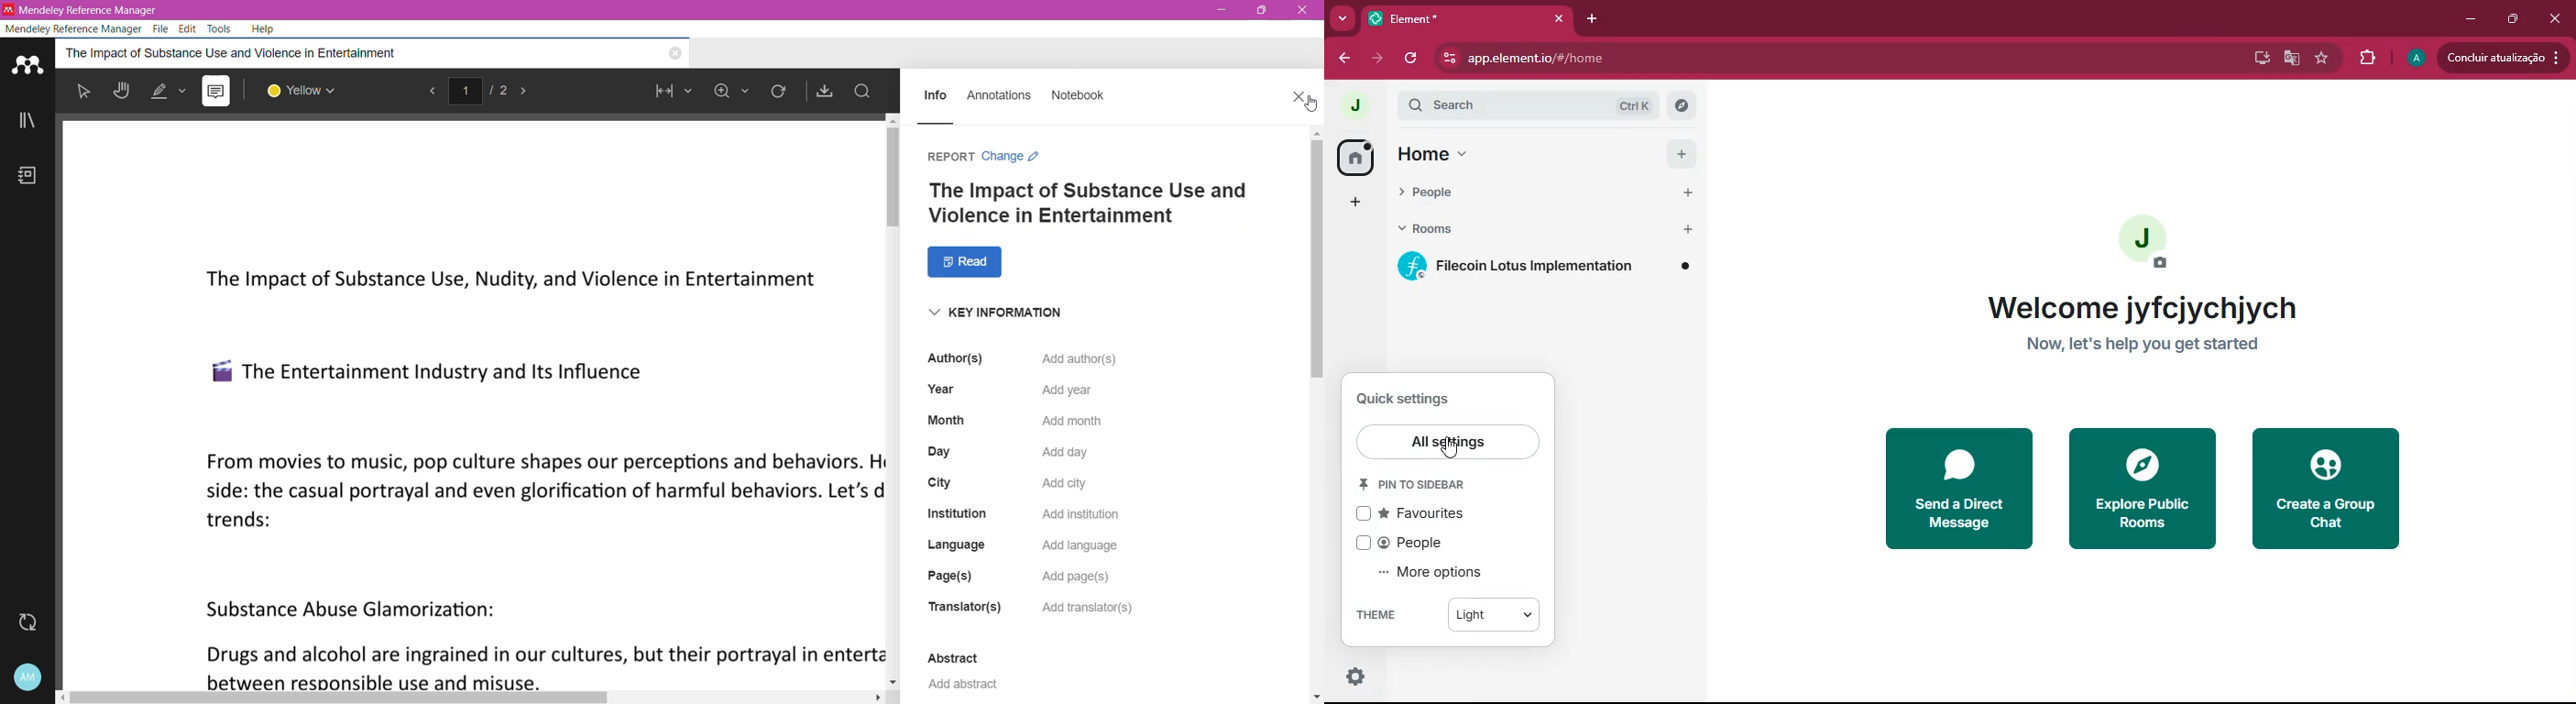 The height and width of the screenshot is (728, 2576). Describe the element at coordinates (1352, 204) in the screenshot. I see `add` at that location.